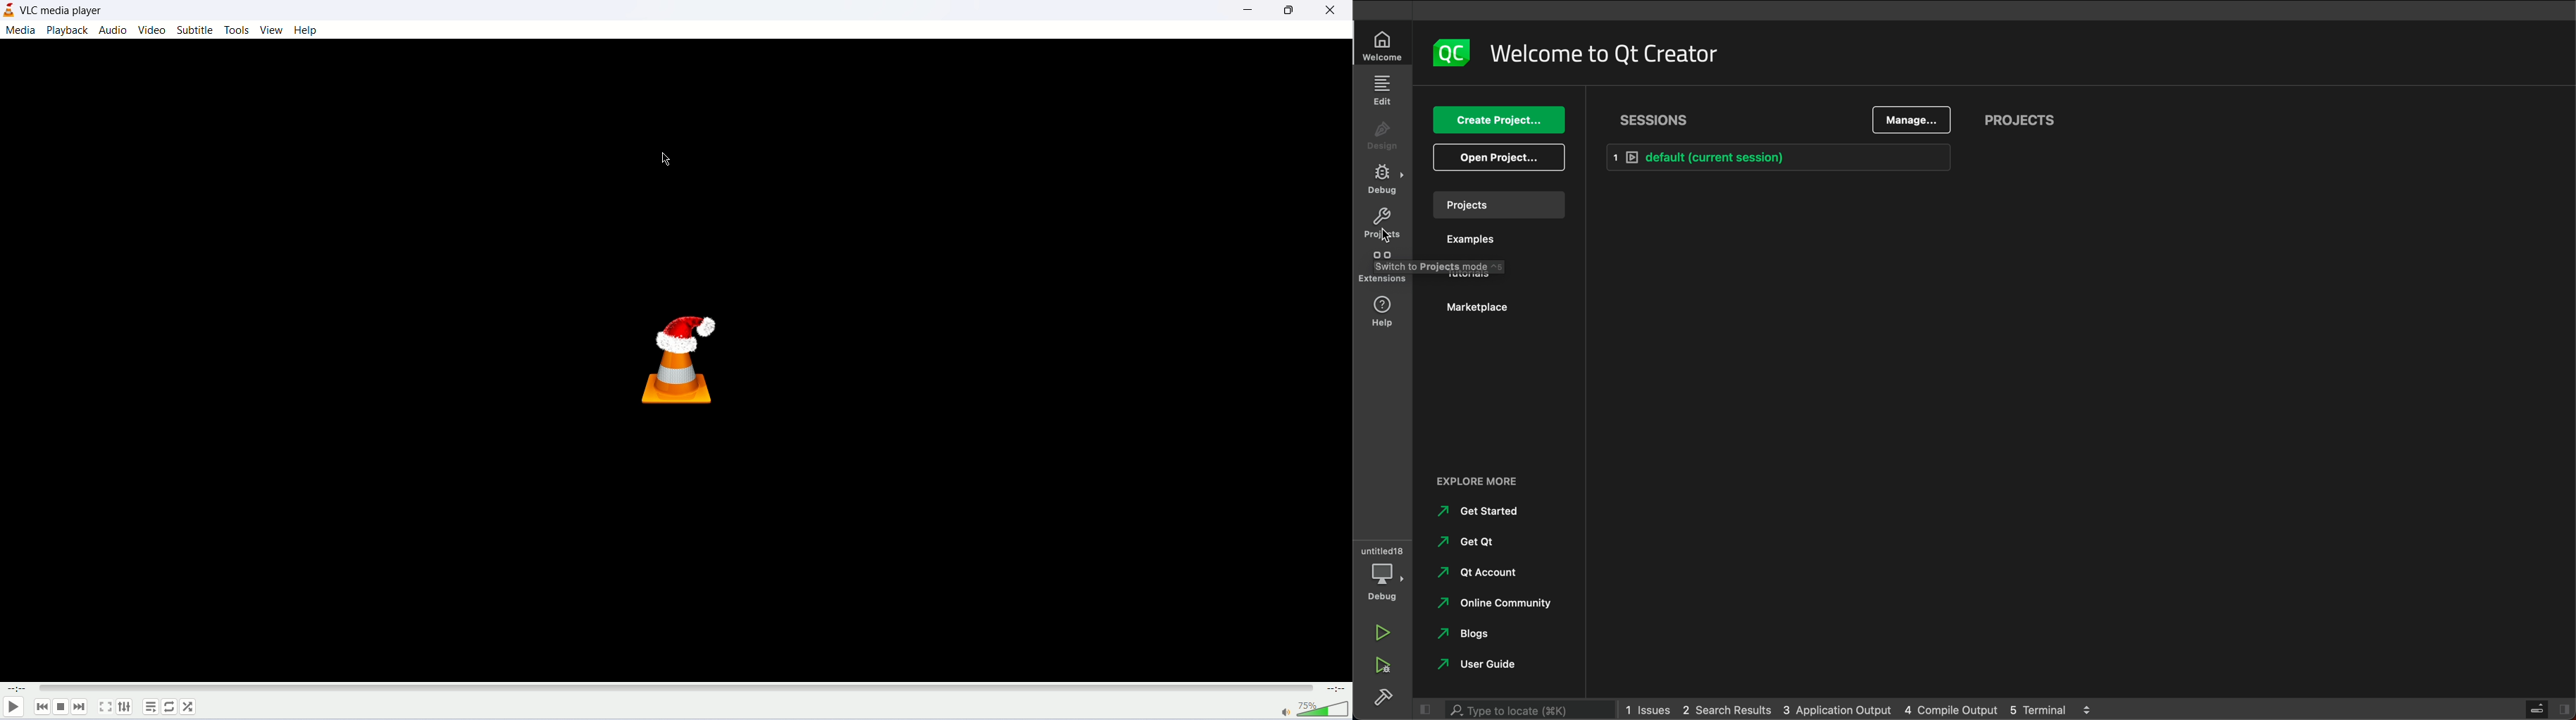 Image resolution: width=2576 pixels, height=728 pixels. I want to click on loop, so click(168, 707).